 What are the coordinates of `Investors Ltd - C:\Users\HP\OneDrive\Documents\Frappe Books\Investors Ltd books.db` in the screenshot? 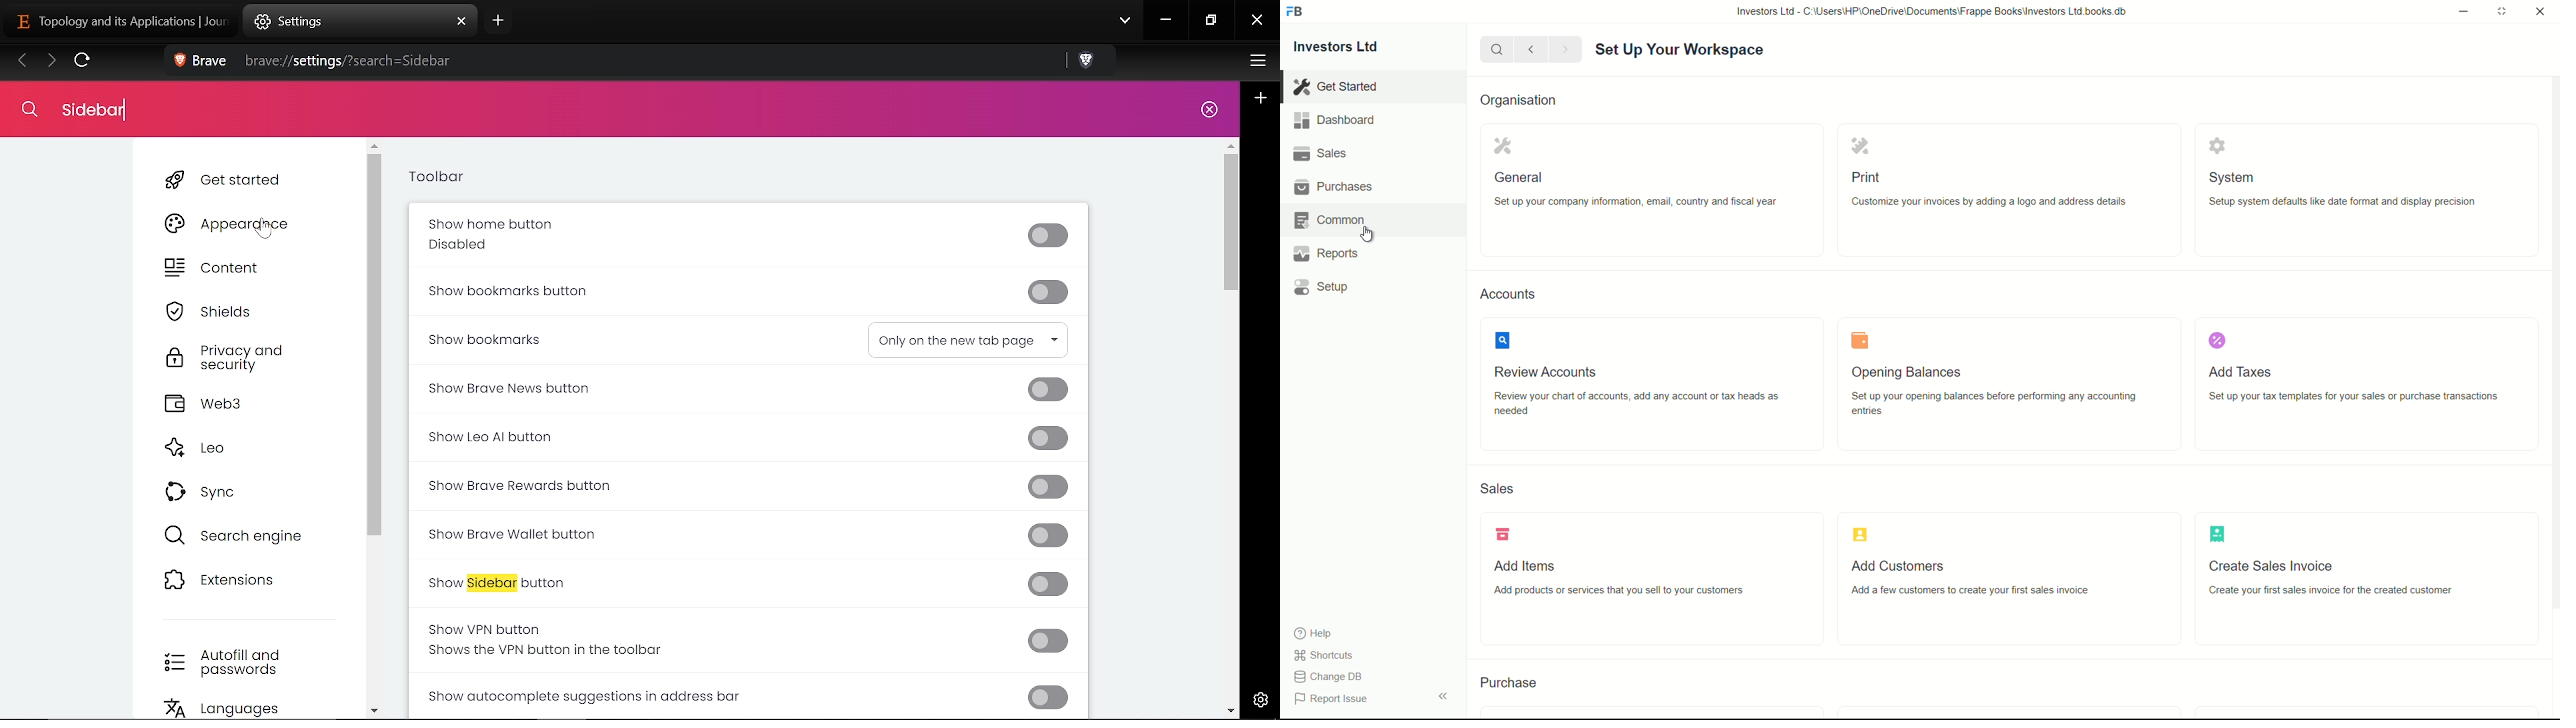 It's located at (1933, 11).